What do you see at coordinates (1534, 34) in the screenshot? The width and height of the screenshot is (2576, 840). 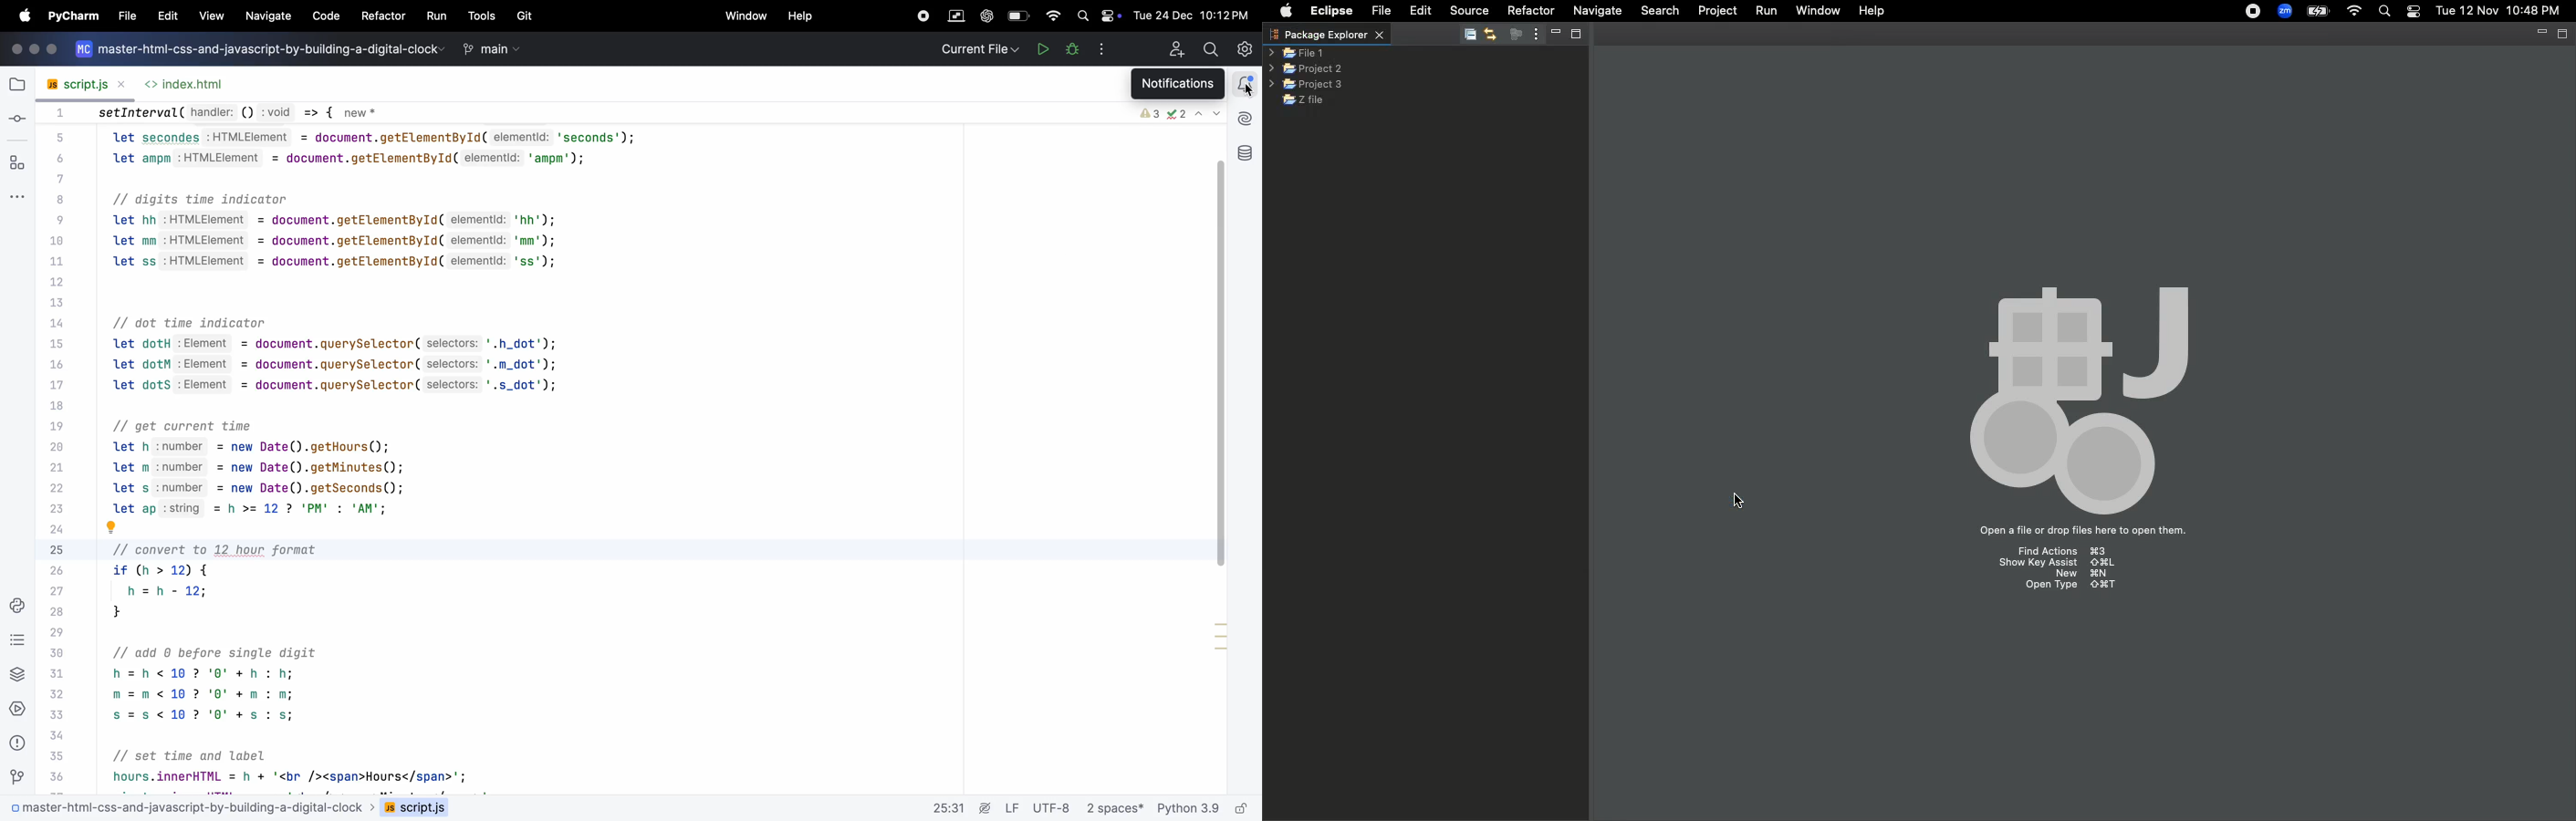 I see `More` at bounding box center [1534, 34].